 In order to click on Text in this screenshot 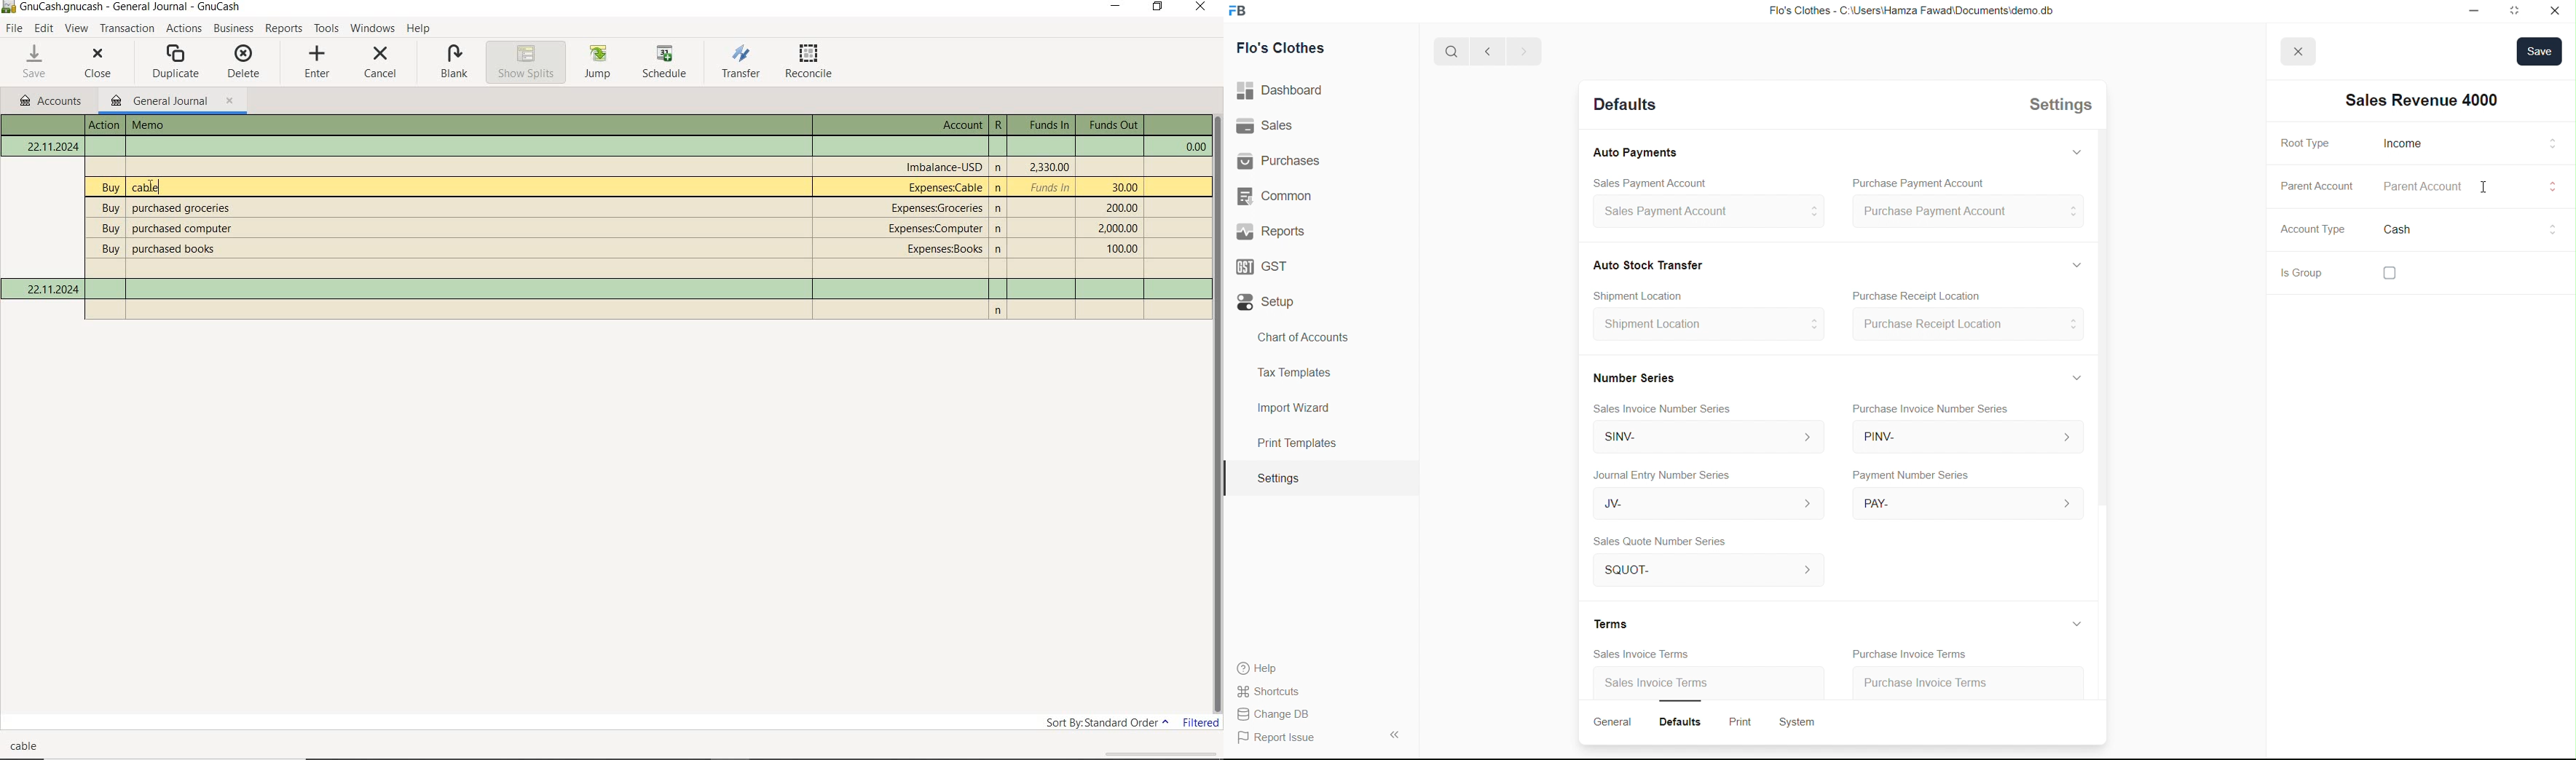, I will do `click(132, 7)`.